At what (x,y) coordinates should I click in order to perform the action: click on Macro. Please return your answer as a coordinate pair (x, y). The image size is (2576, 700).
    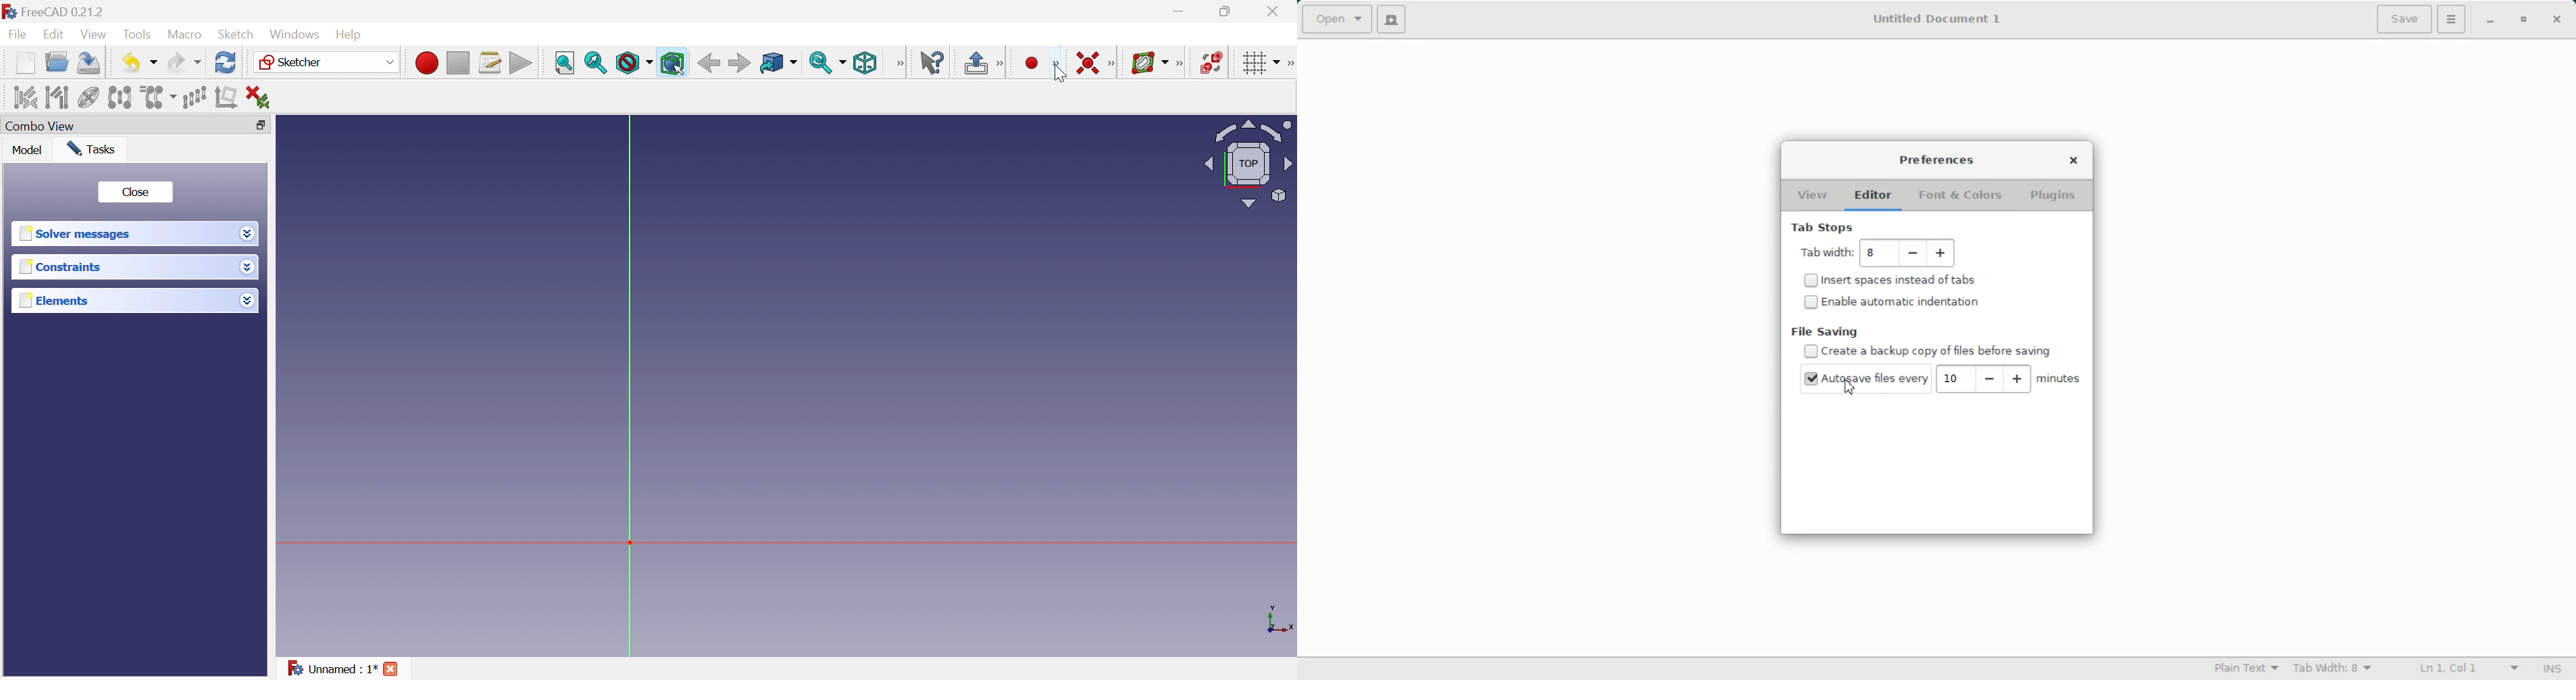
    Looking at the image, I should click on (183, 34).